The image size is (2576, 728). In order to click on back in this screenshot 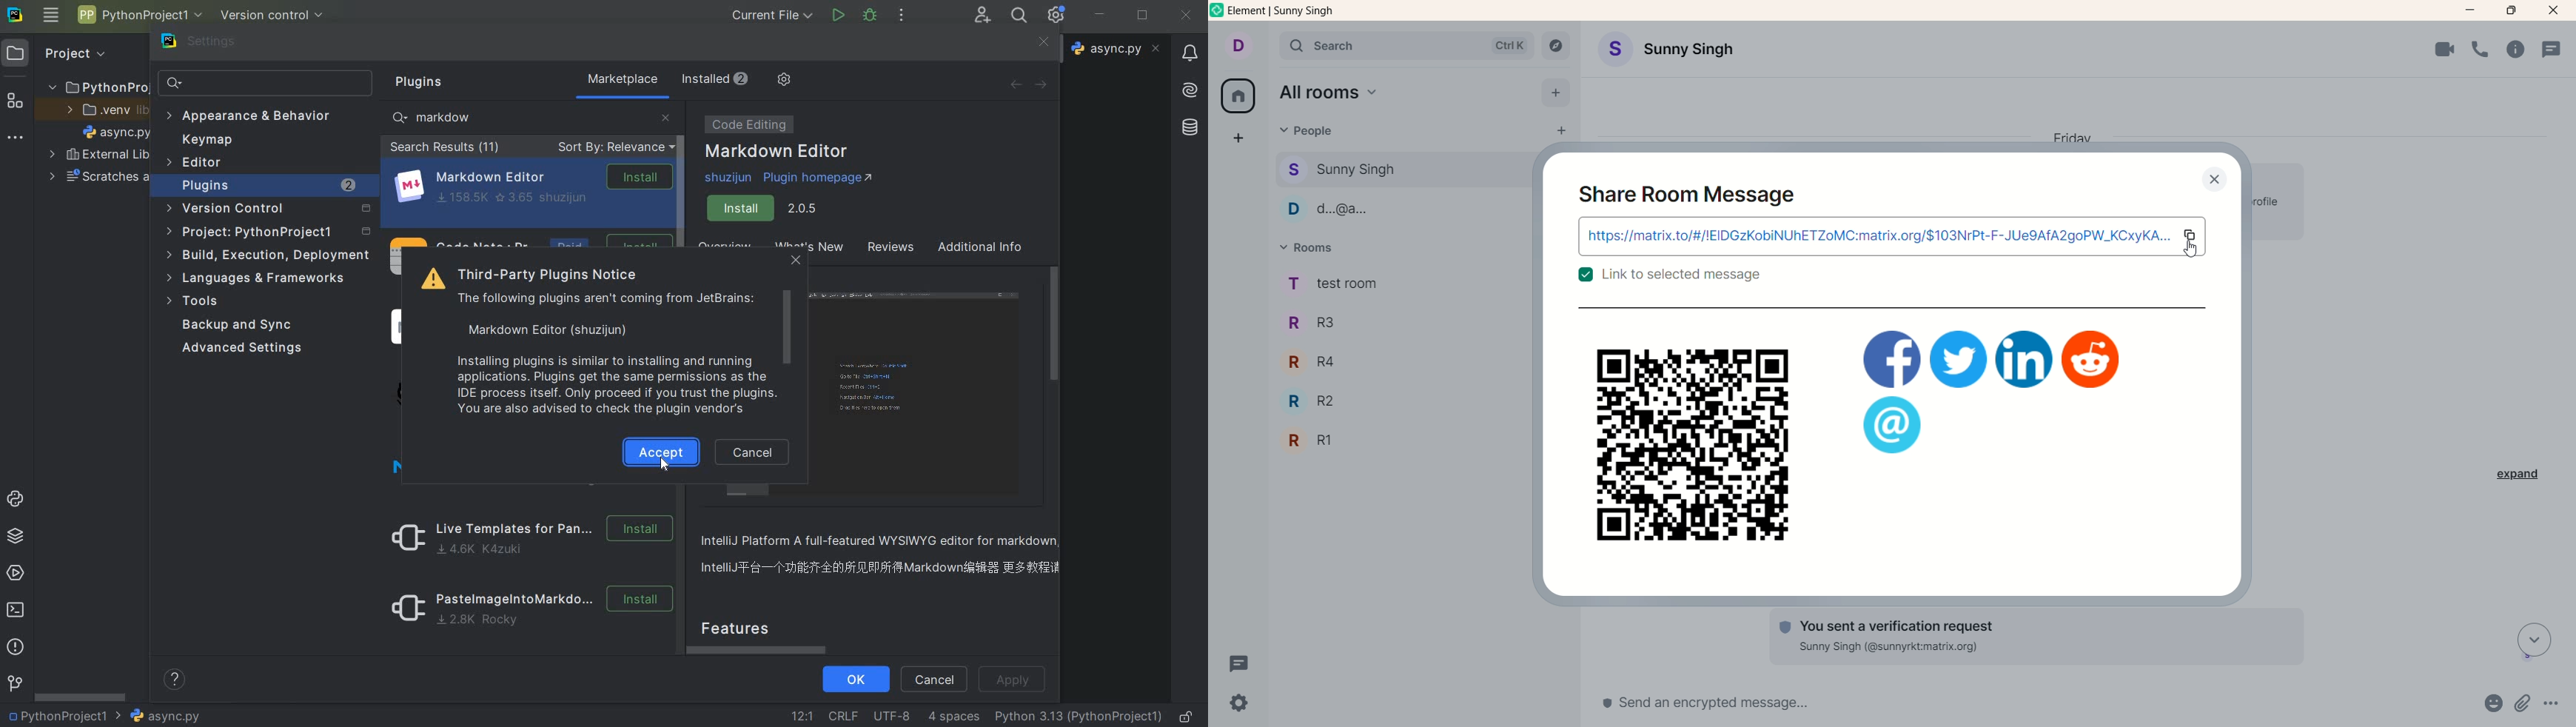, I will do `click(1015, 84)`.